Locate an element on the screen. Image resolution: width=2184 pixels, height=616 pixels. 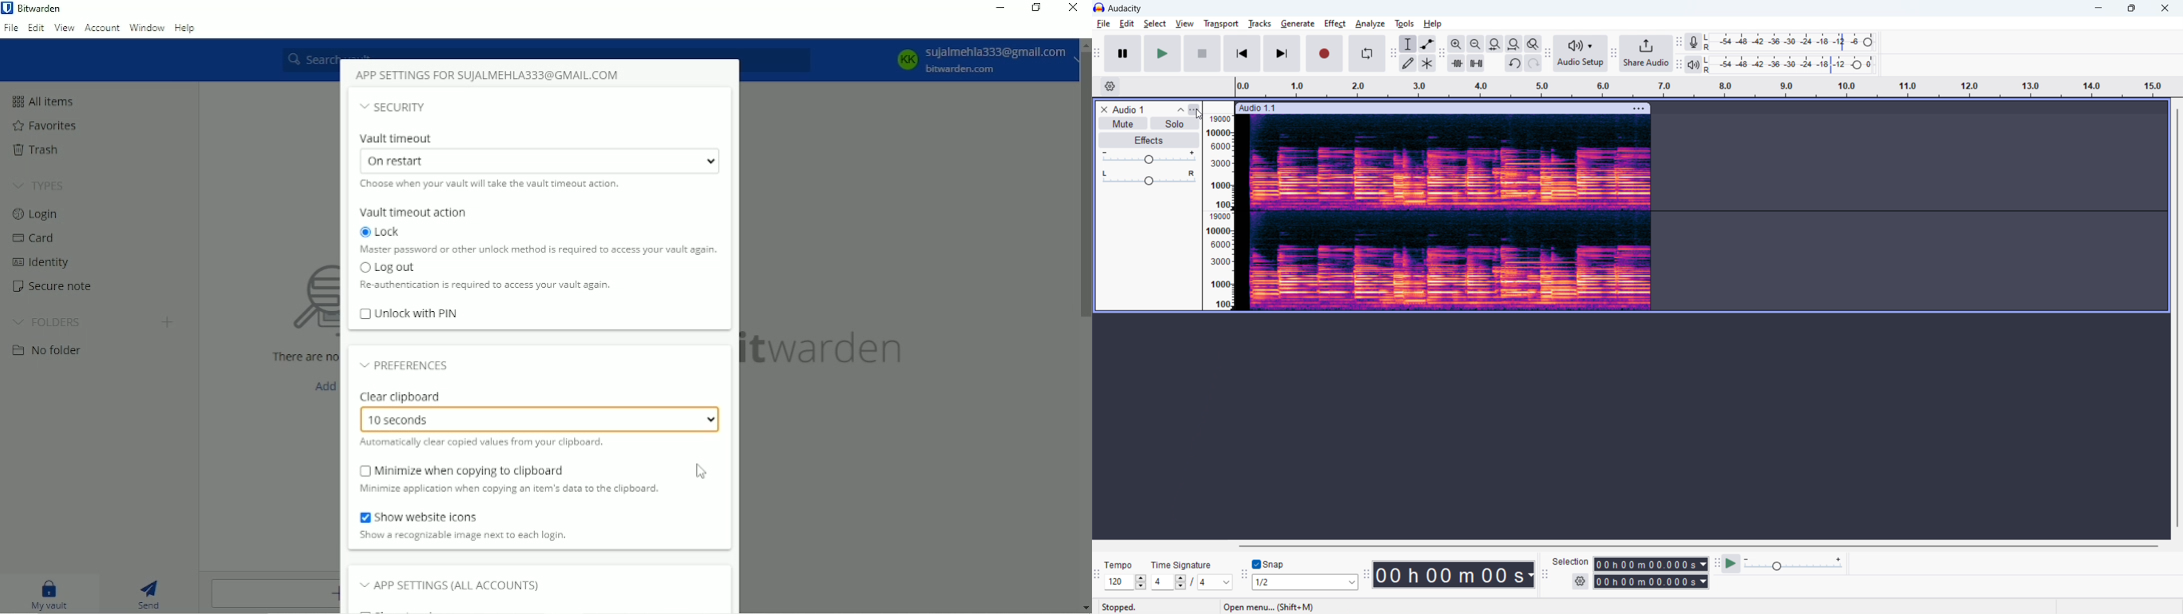
Card is located at coordinates (38, 237).